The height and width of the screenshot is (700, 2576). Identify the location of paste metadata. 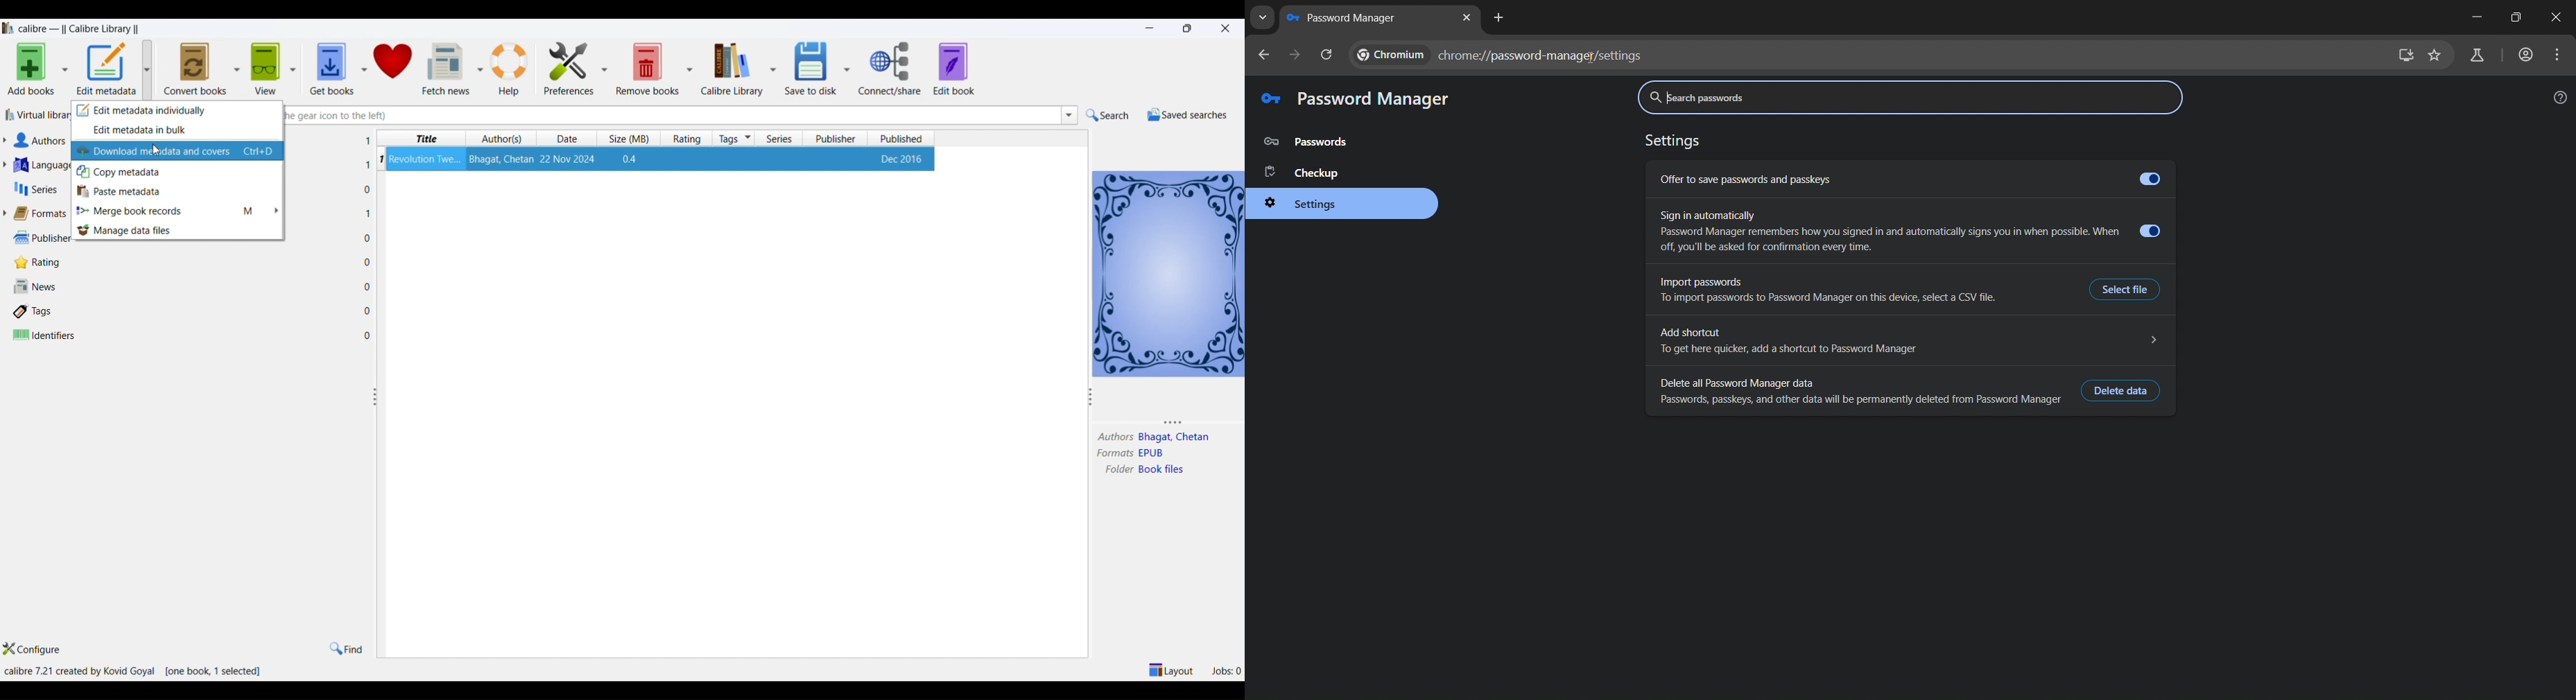
(180, 191).